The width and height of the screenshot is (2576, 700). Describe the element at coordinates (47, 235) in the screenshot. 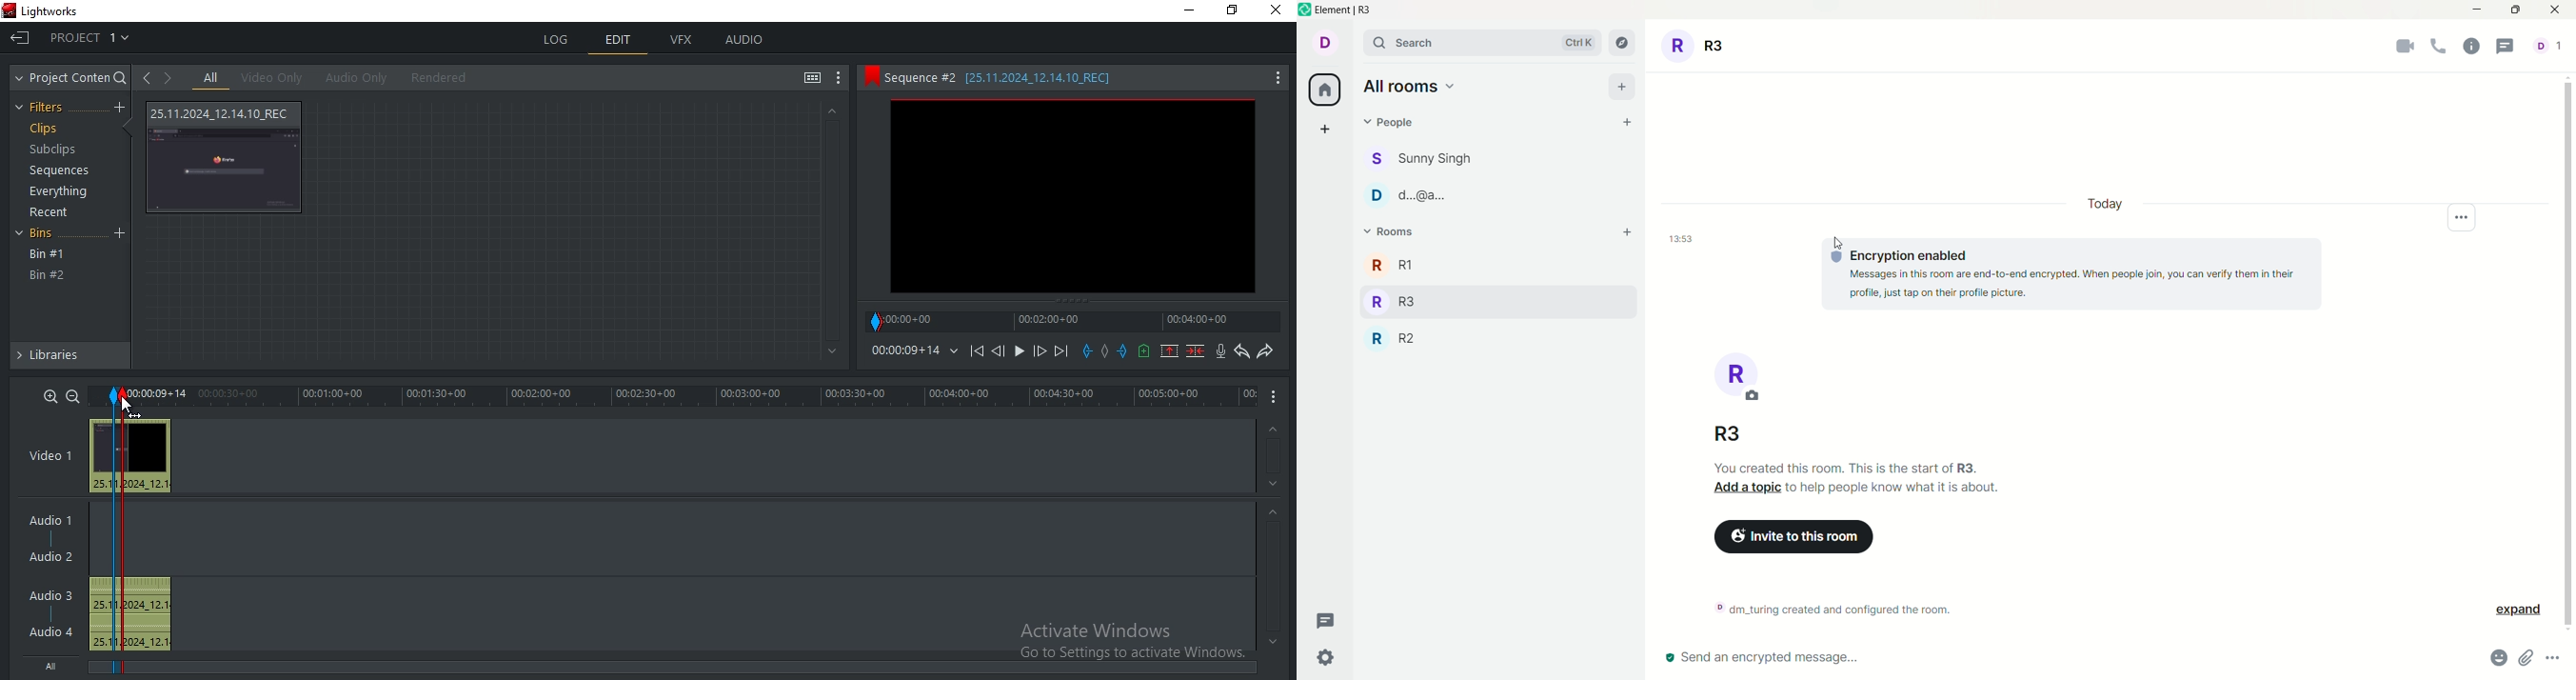

I see `bins` at that location.